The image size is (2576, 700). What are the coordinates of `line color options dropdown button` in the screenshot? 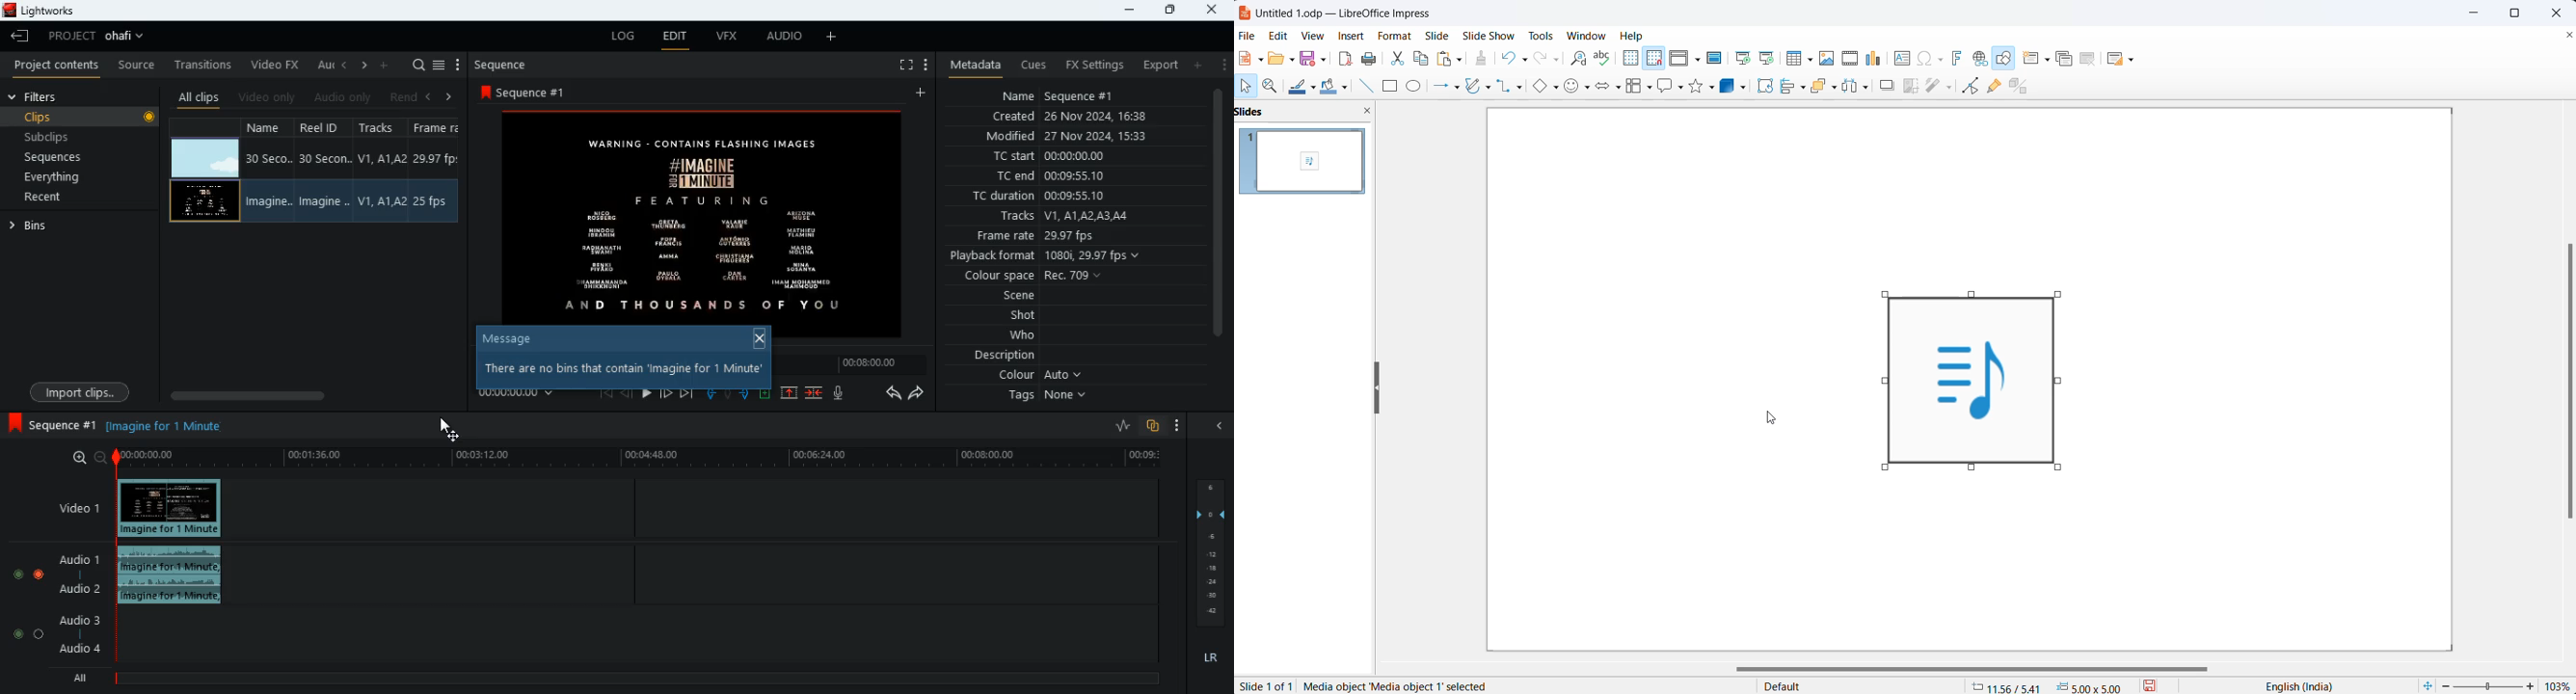 It's located at (1317, 87).